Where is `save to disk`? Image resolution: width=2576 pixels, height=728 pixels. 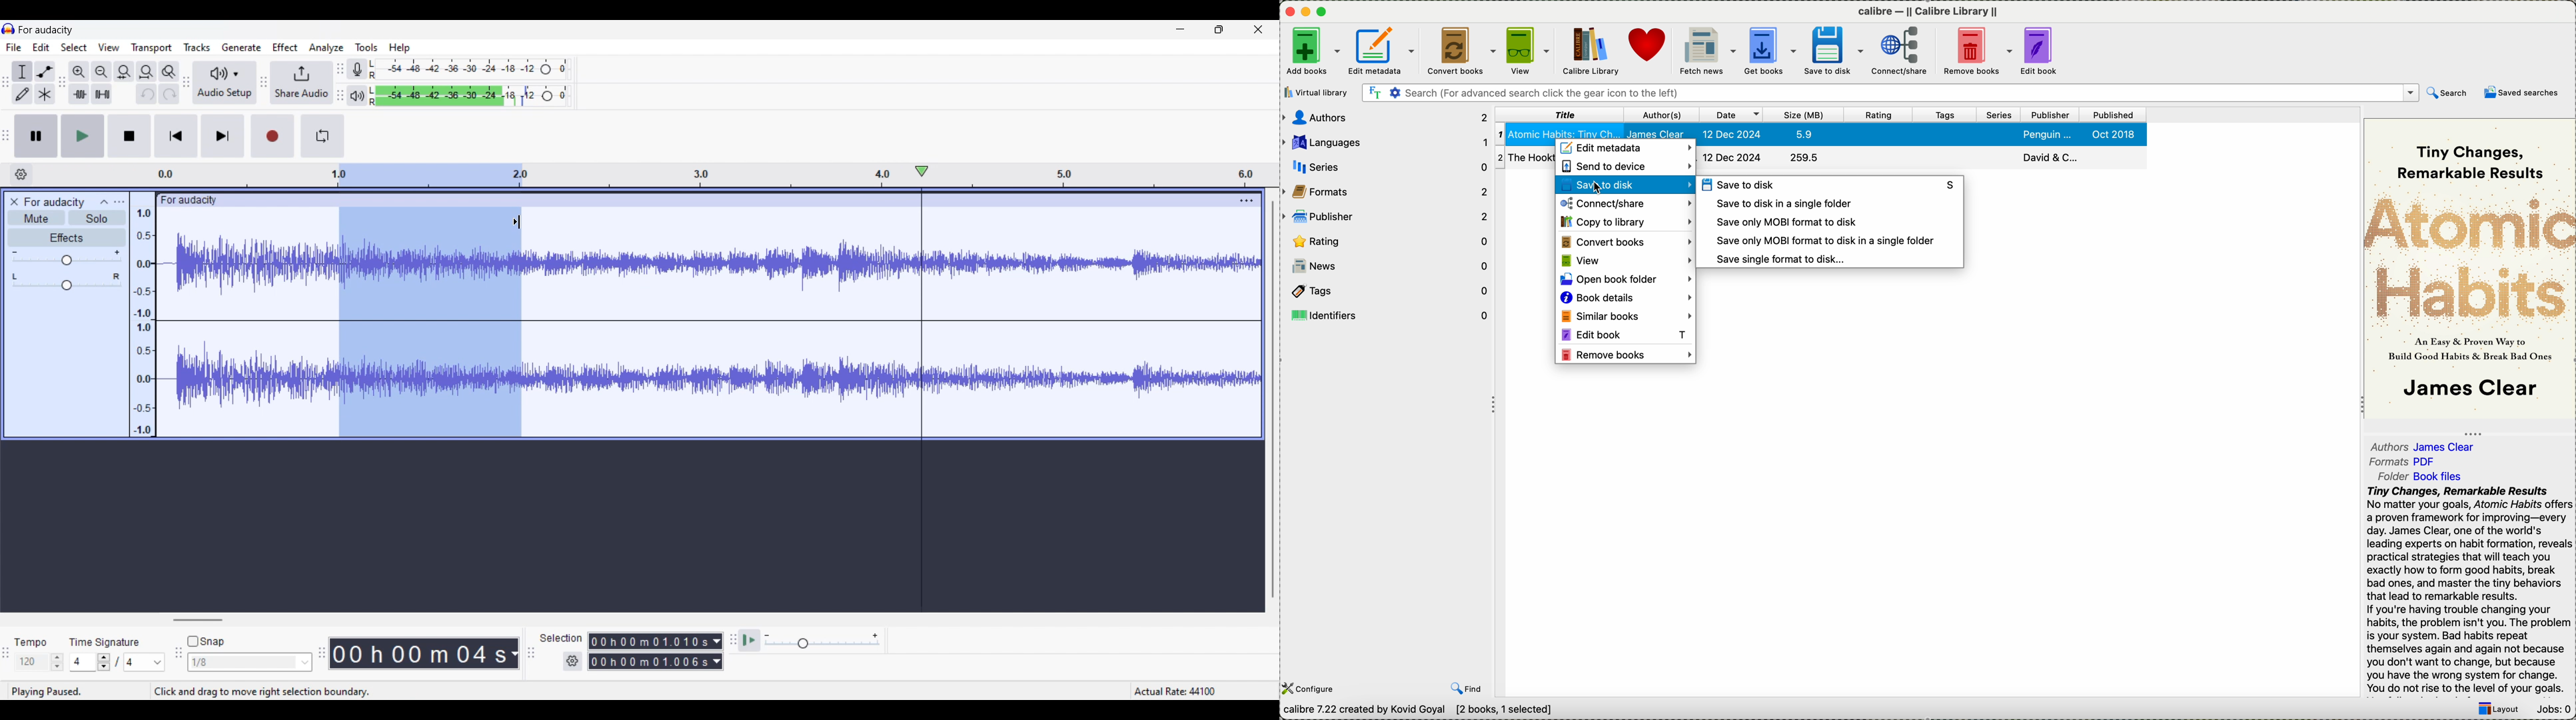 save to disk is located at coordinates (1624, 186).